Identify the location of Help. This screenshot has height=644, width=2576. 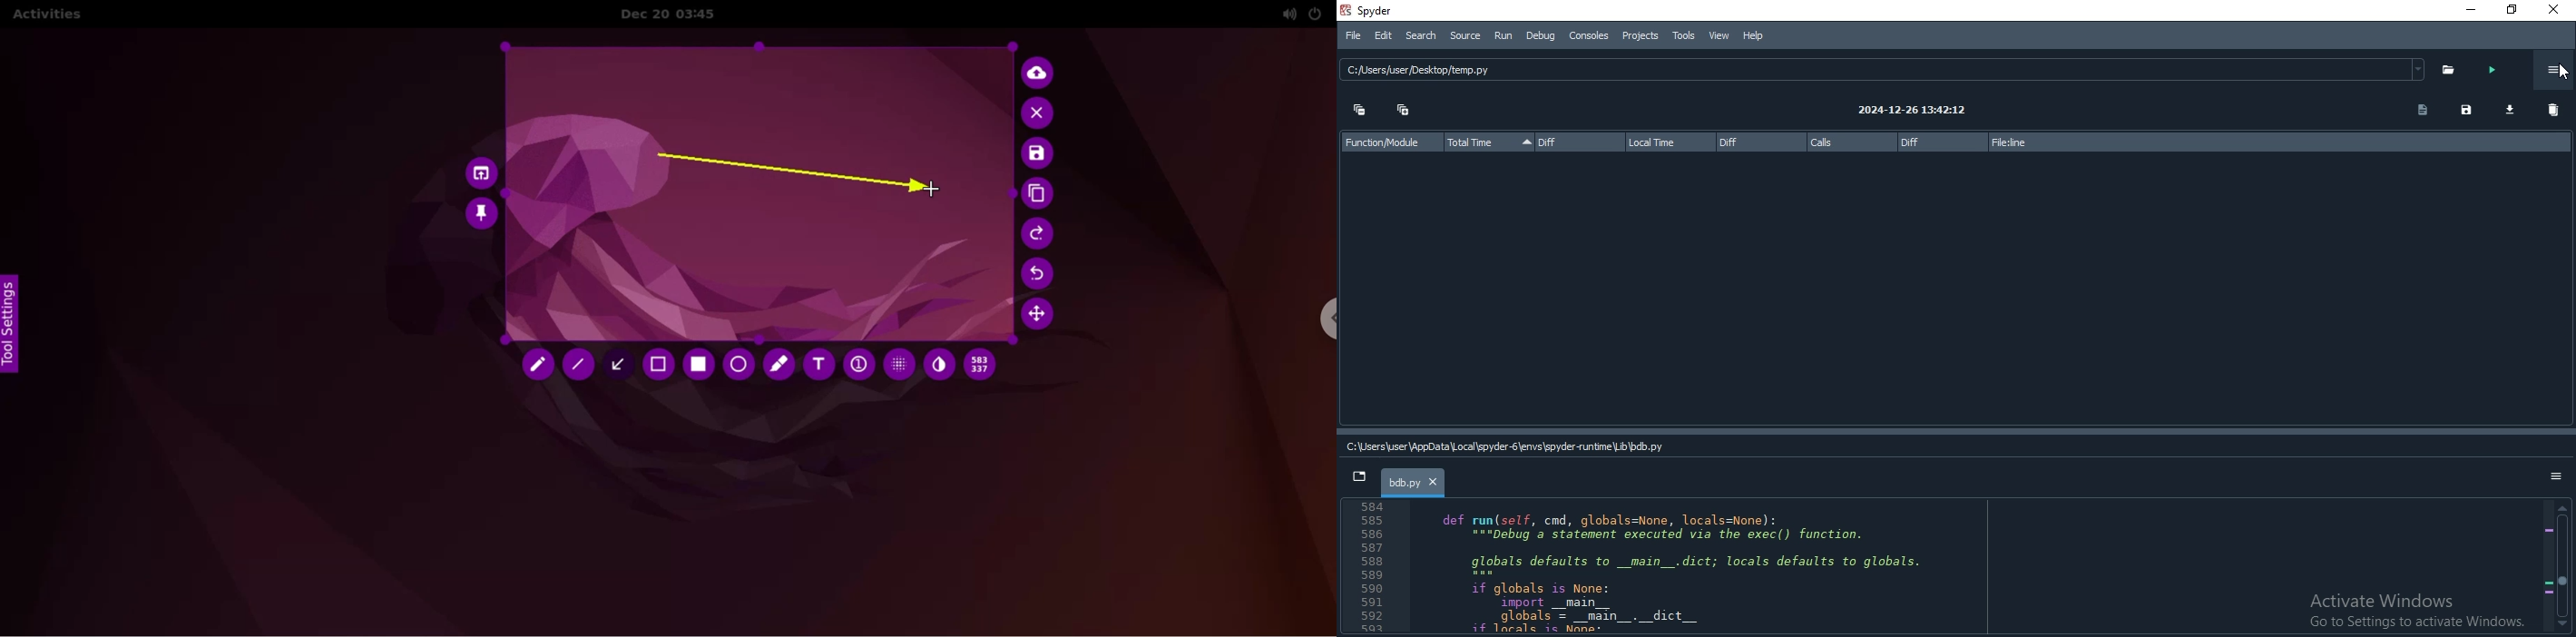
(1752, 34).